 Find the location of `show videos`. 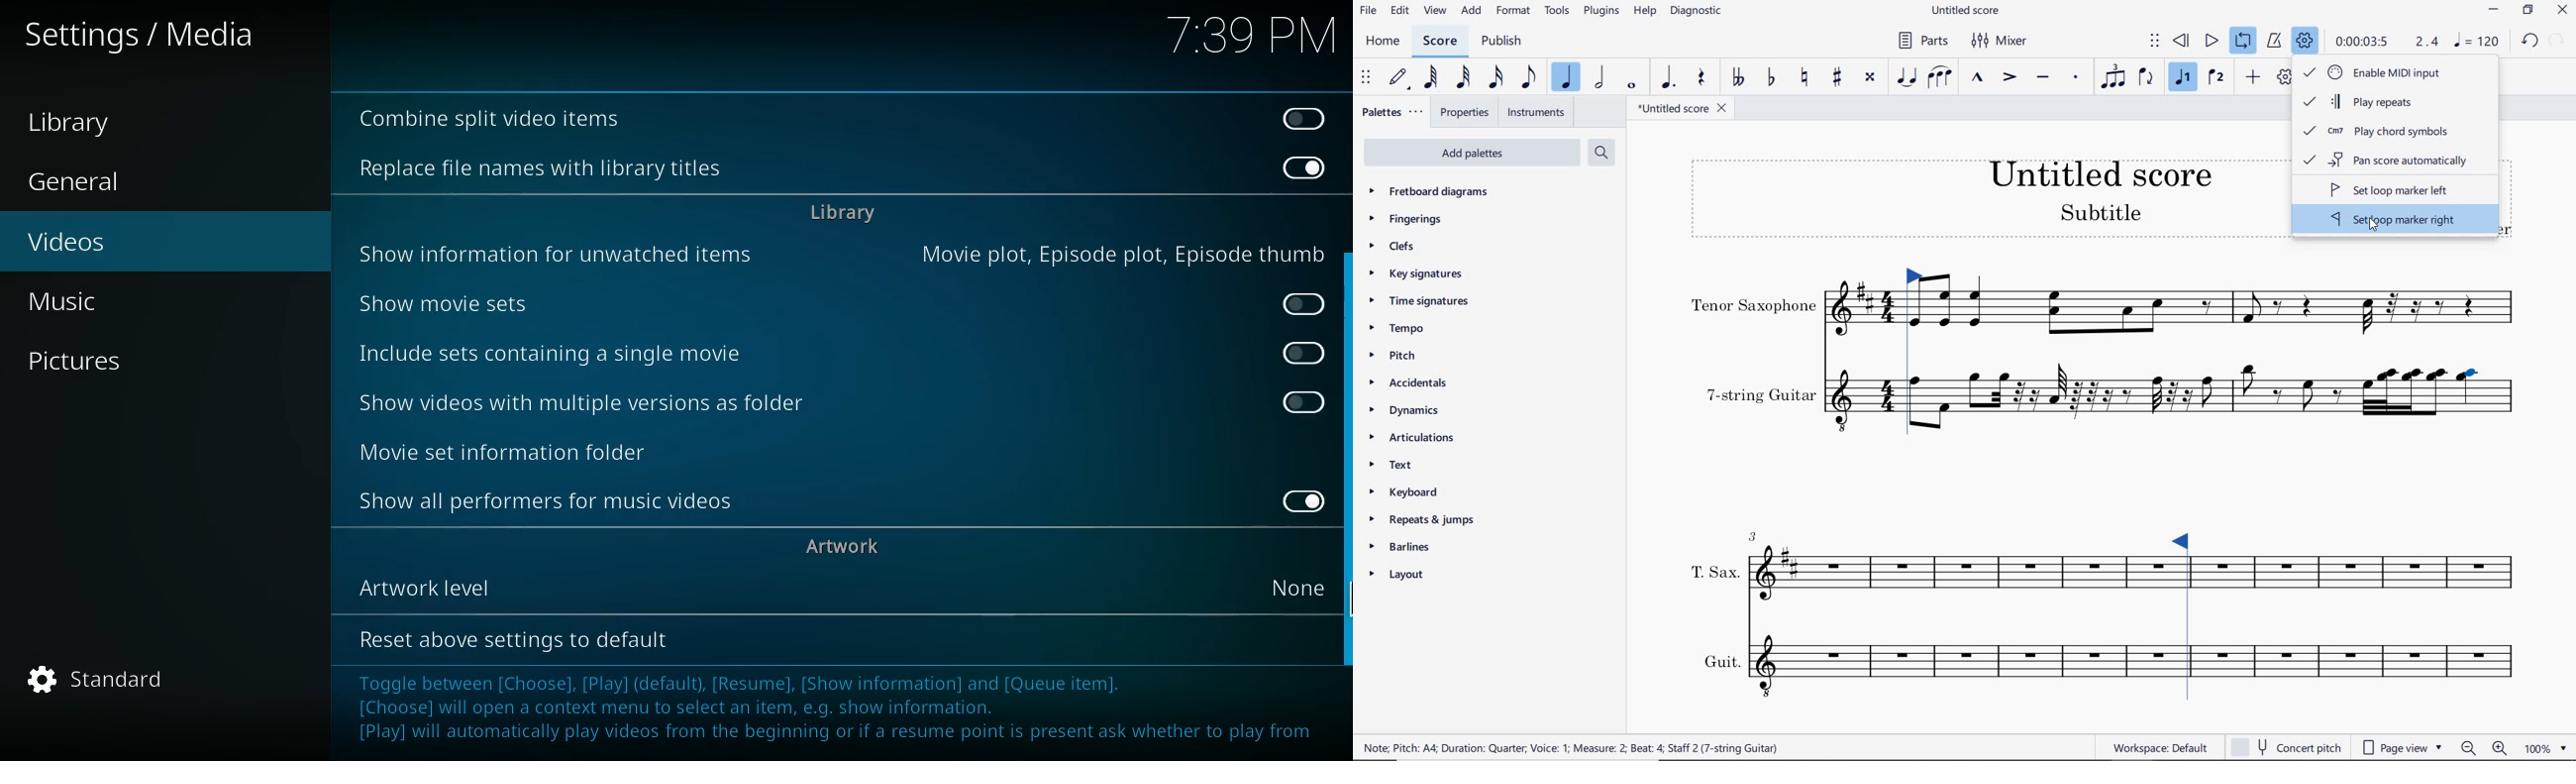

show videos is located at coordinates (598, 404).